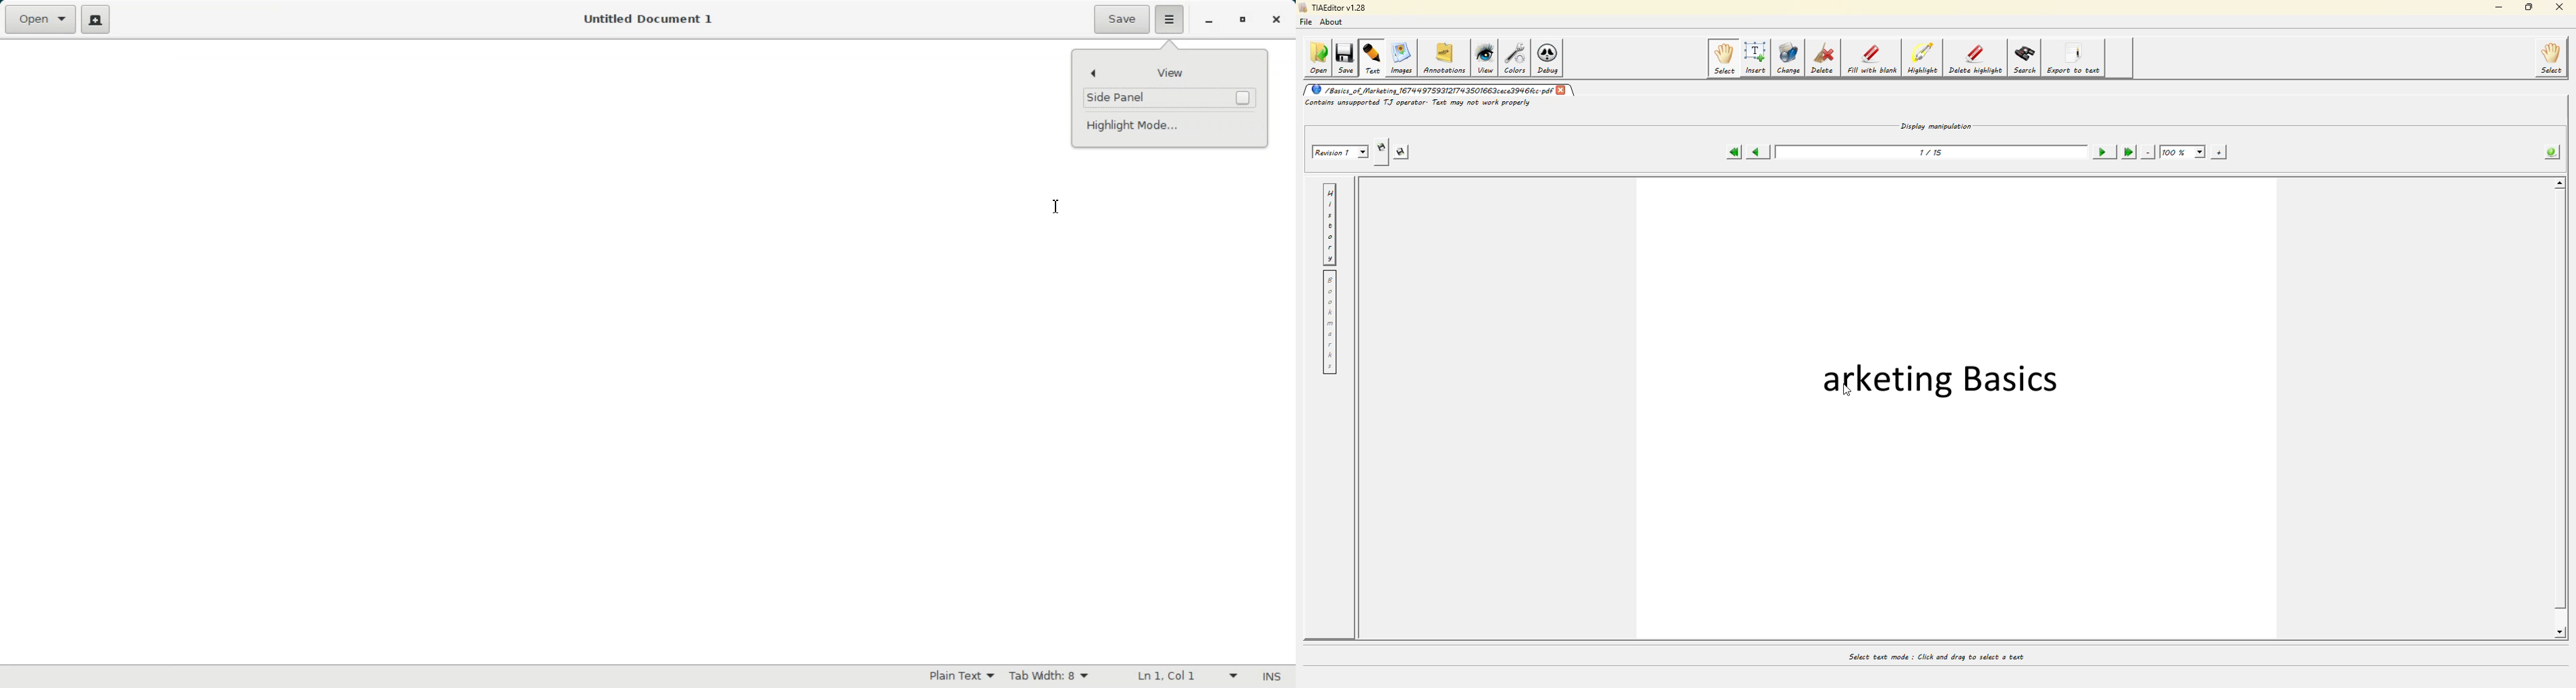 Image resolution: width=2576 pixels, height=700 pixels. I want to click on close, so click(1562, 88).